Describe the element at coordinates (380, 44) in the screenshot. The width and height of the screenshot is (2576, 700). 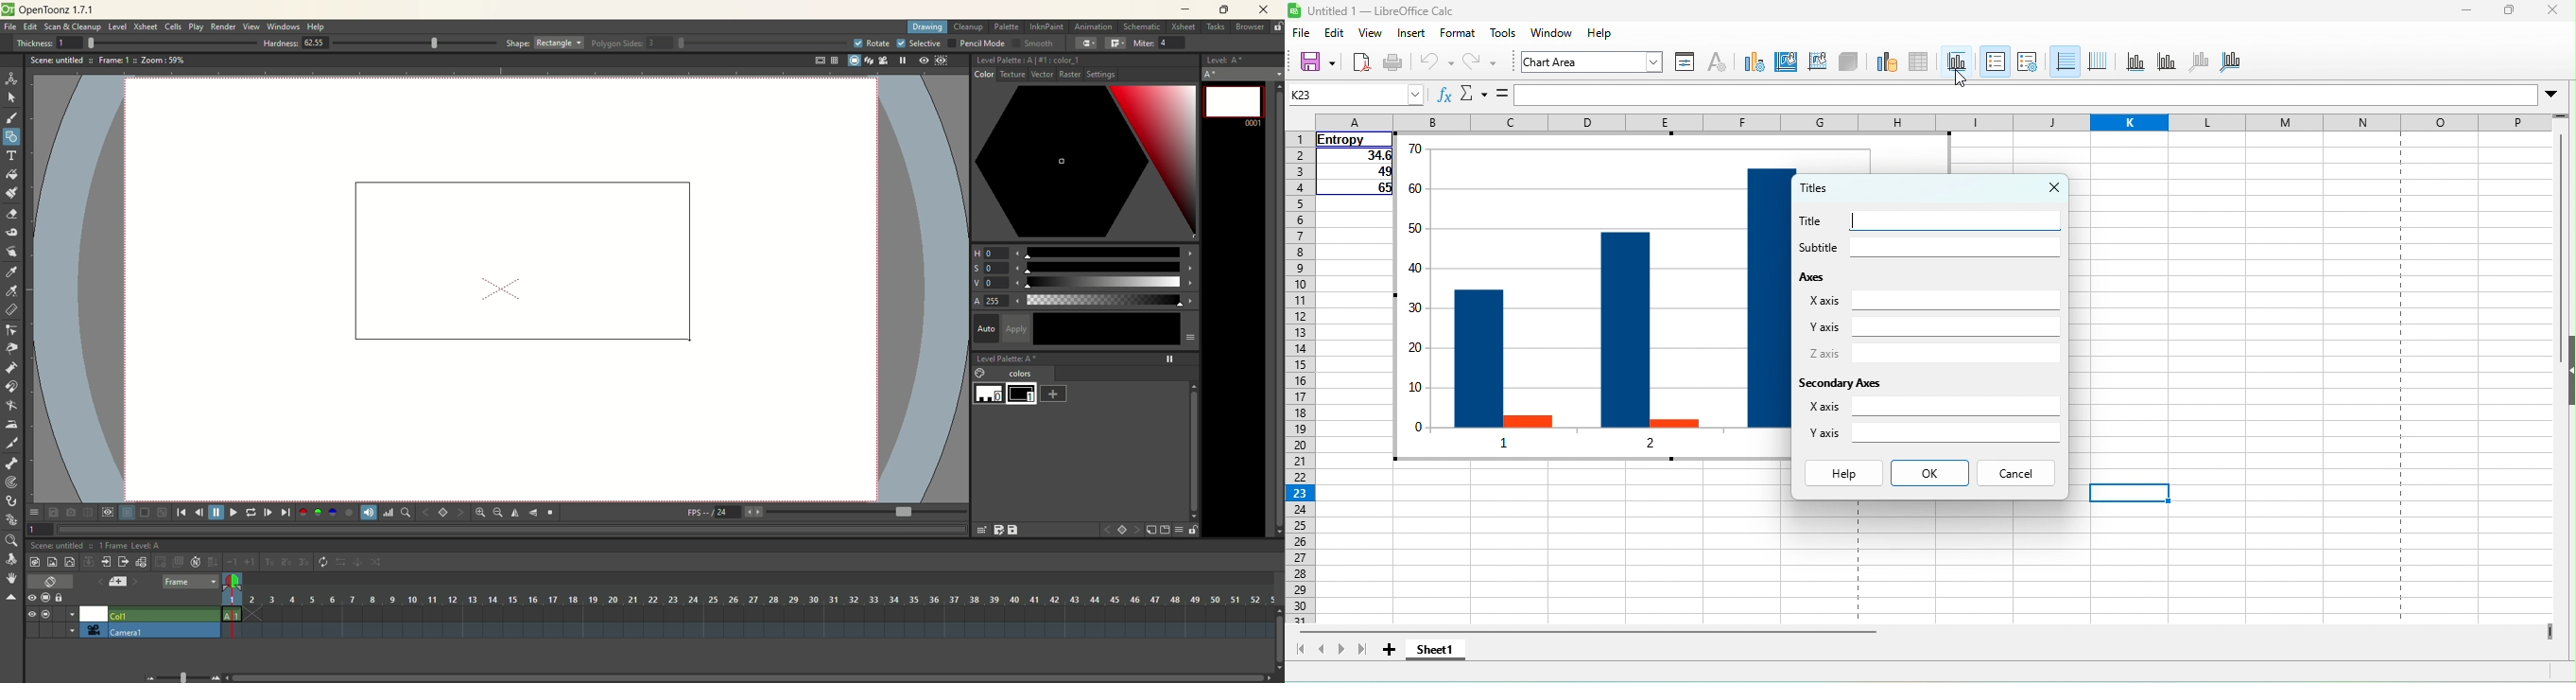
I see `hardness` at that location.